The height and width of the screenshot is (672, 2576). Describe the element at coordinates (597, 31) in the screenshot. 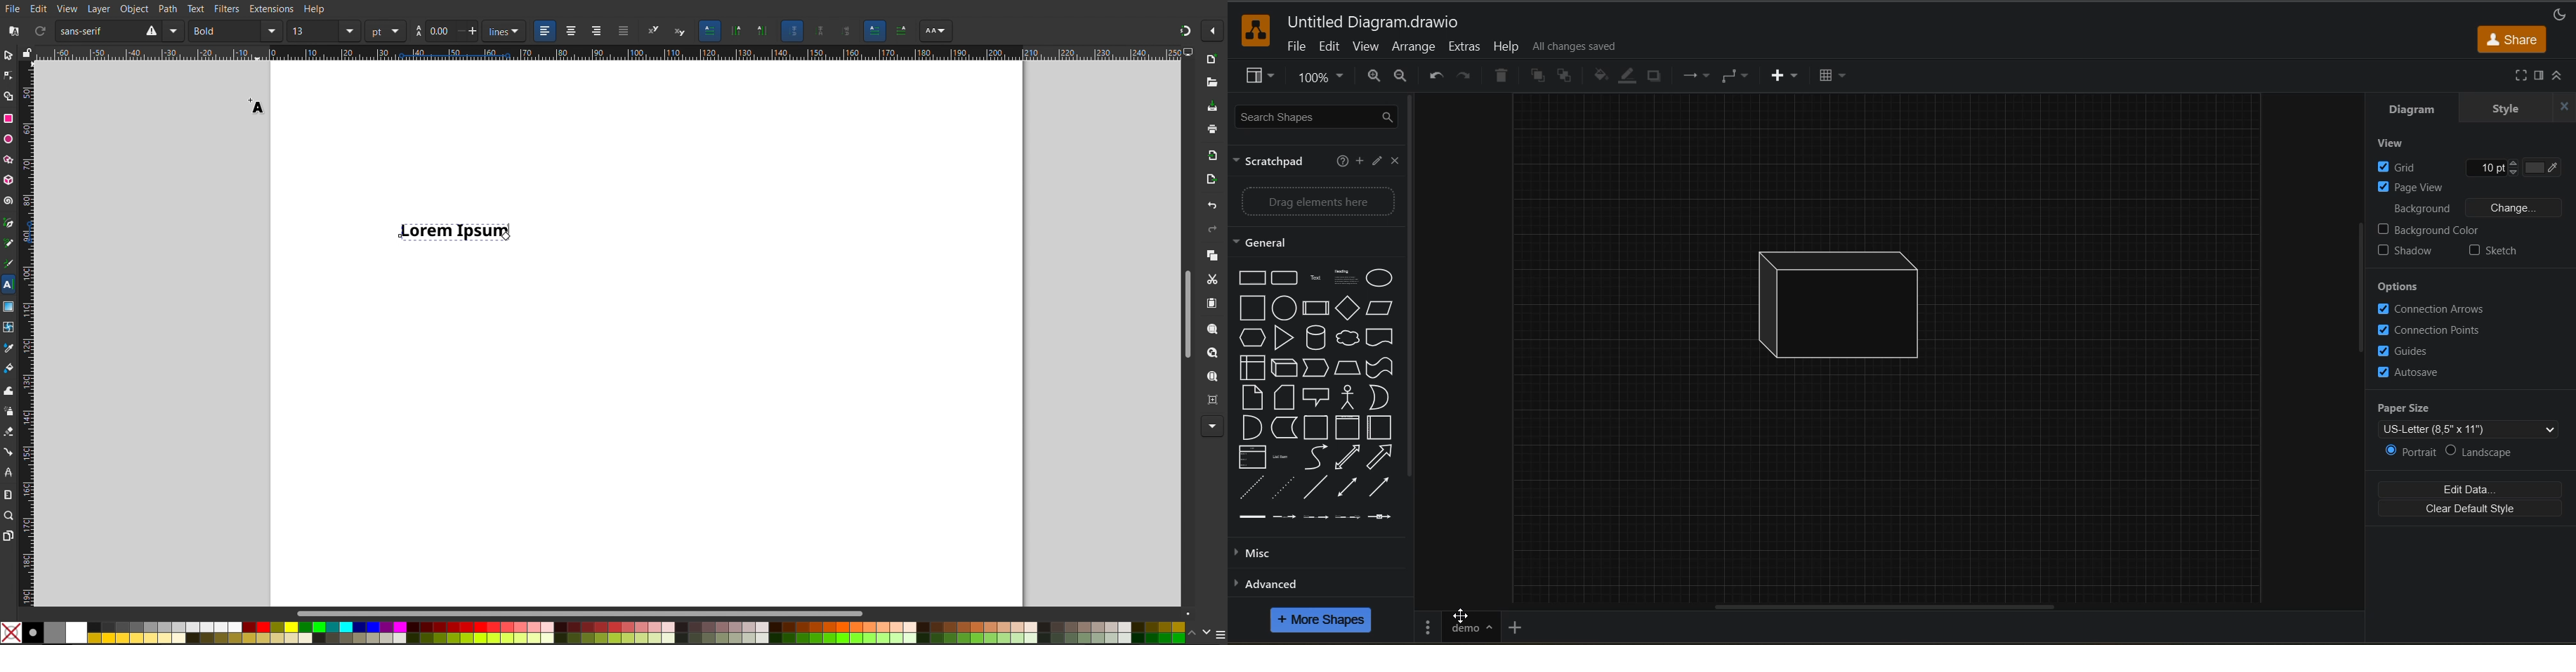

I see `Right Align` at that location.